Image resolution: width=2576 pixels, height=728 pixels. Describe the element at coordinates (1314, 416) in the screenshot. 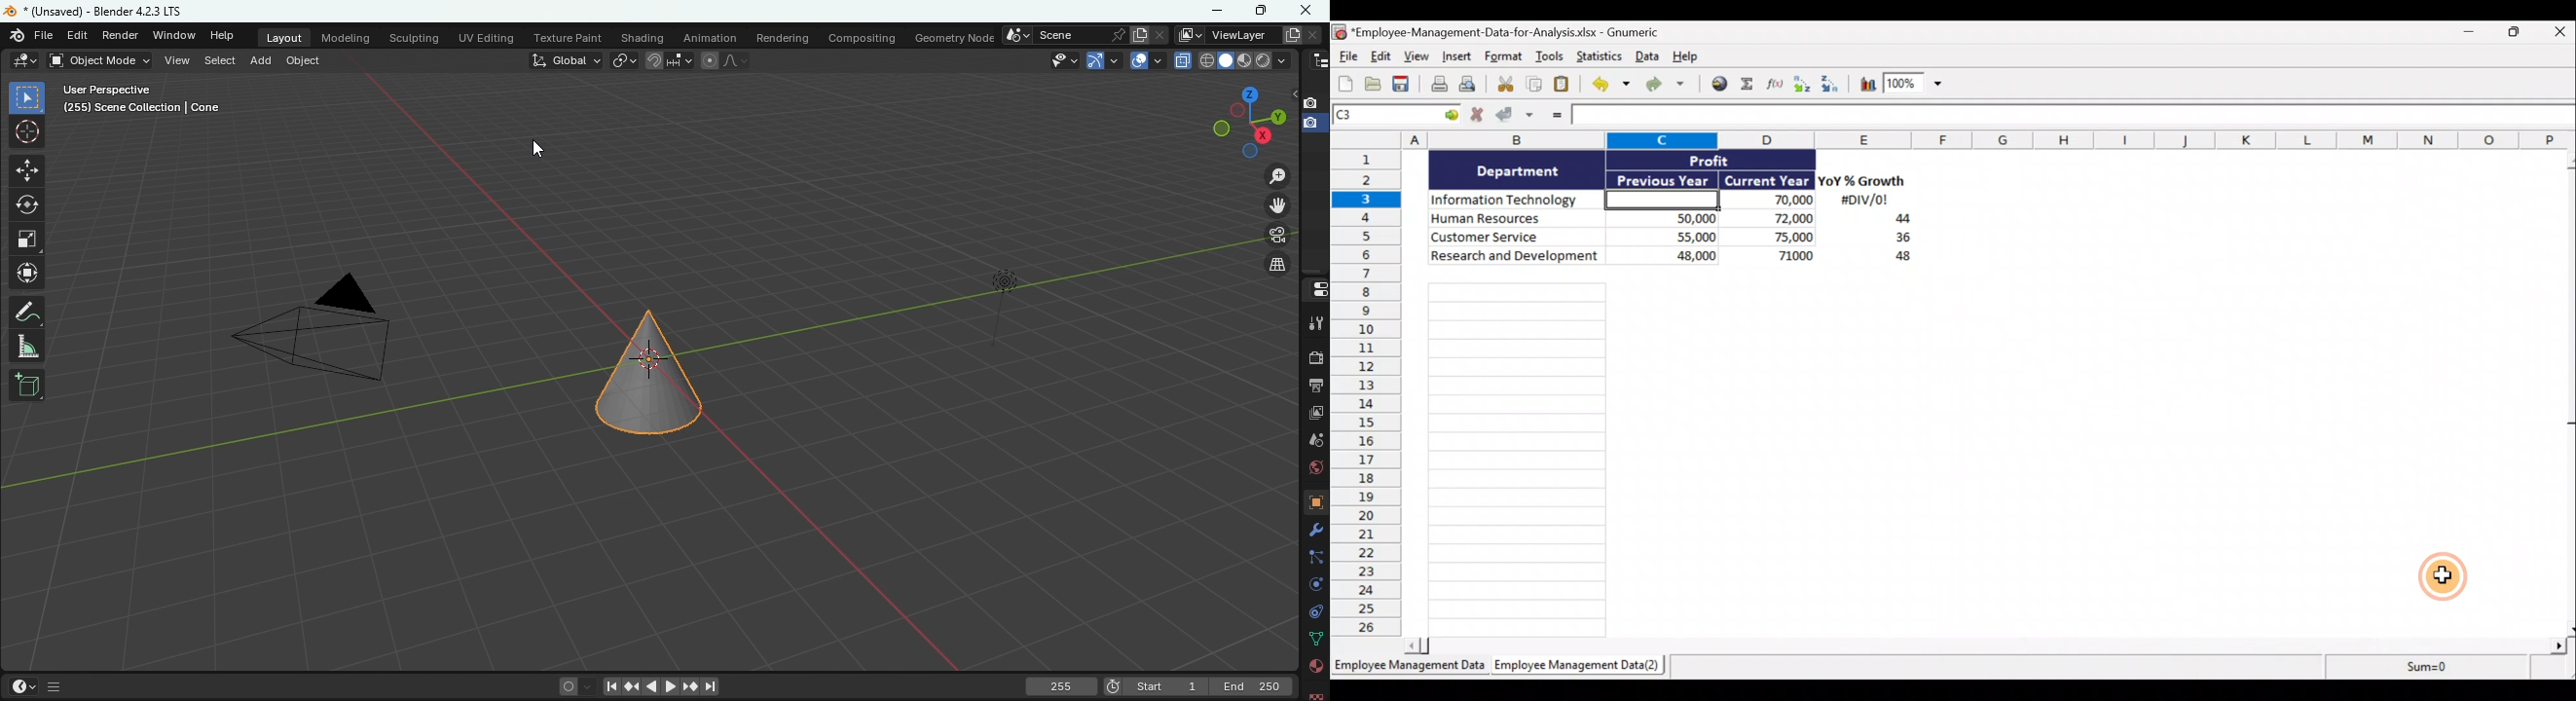

I see `View layer` at that location.